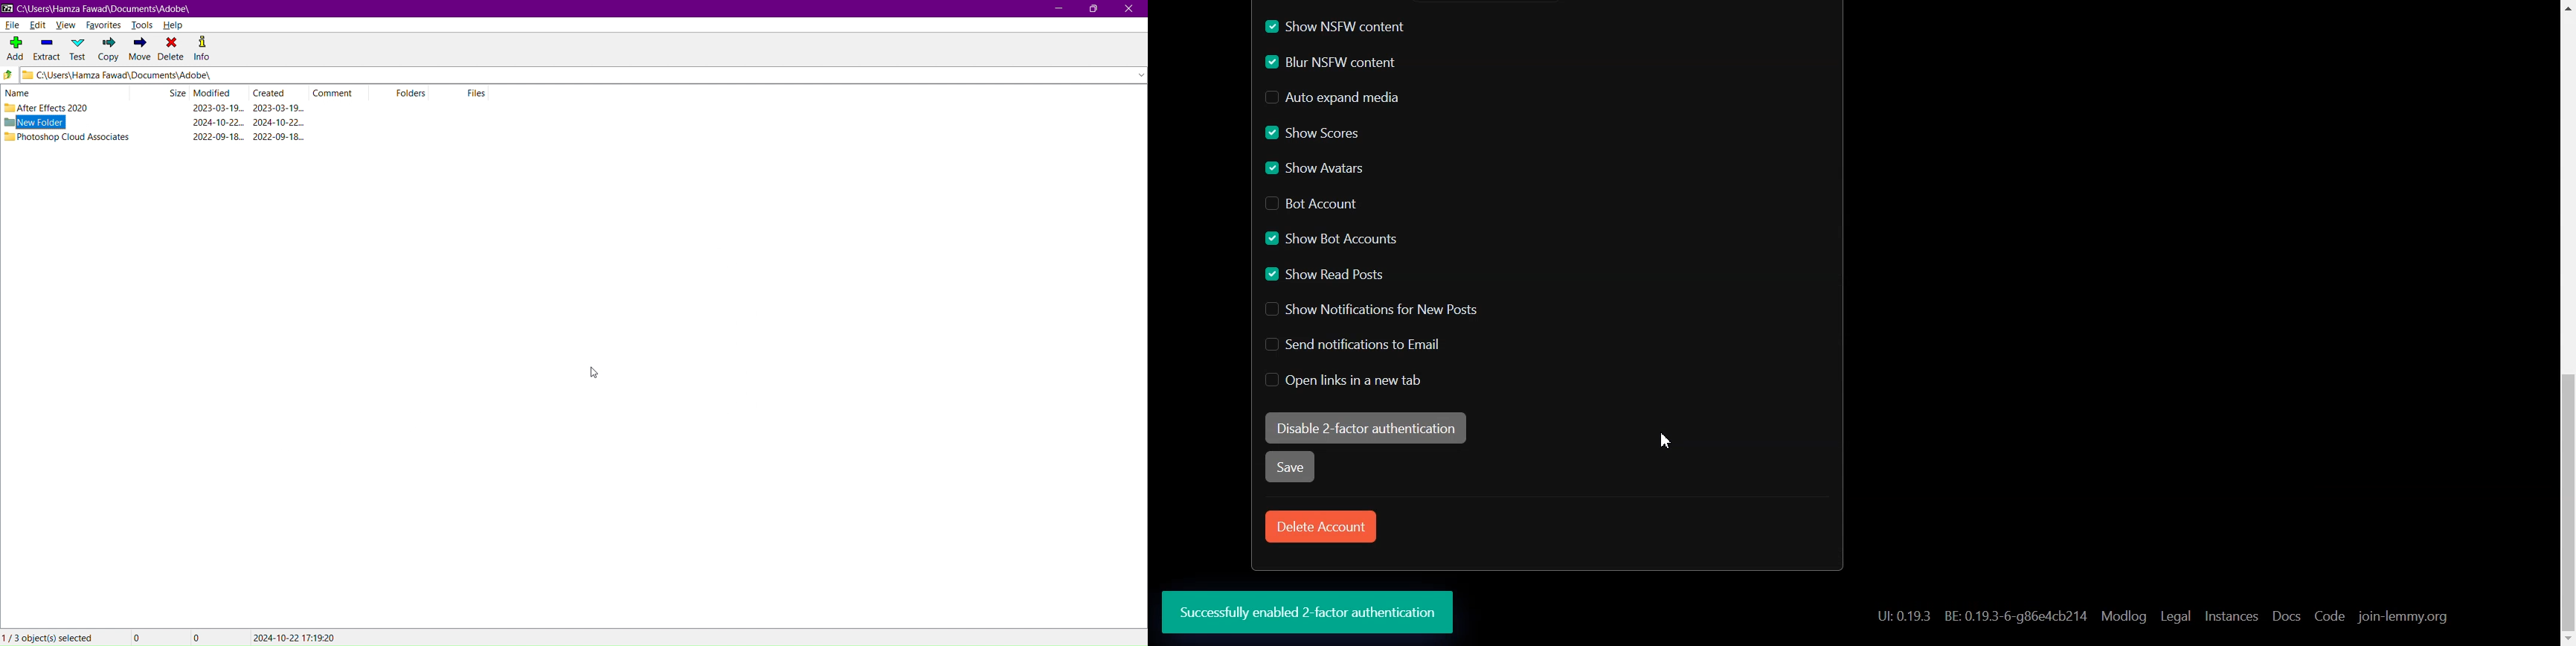  Describe the element at coordinates (1313, 132) in the screenshot. I see `Enable Show Scores` at that location.